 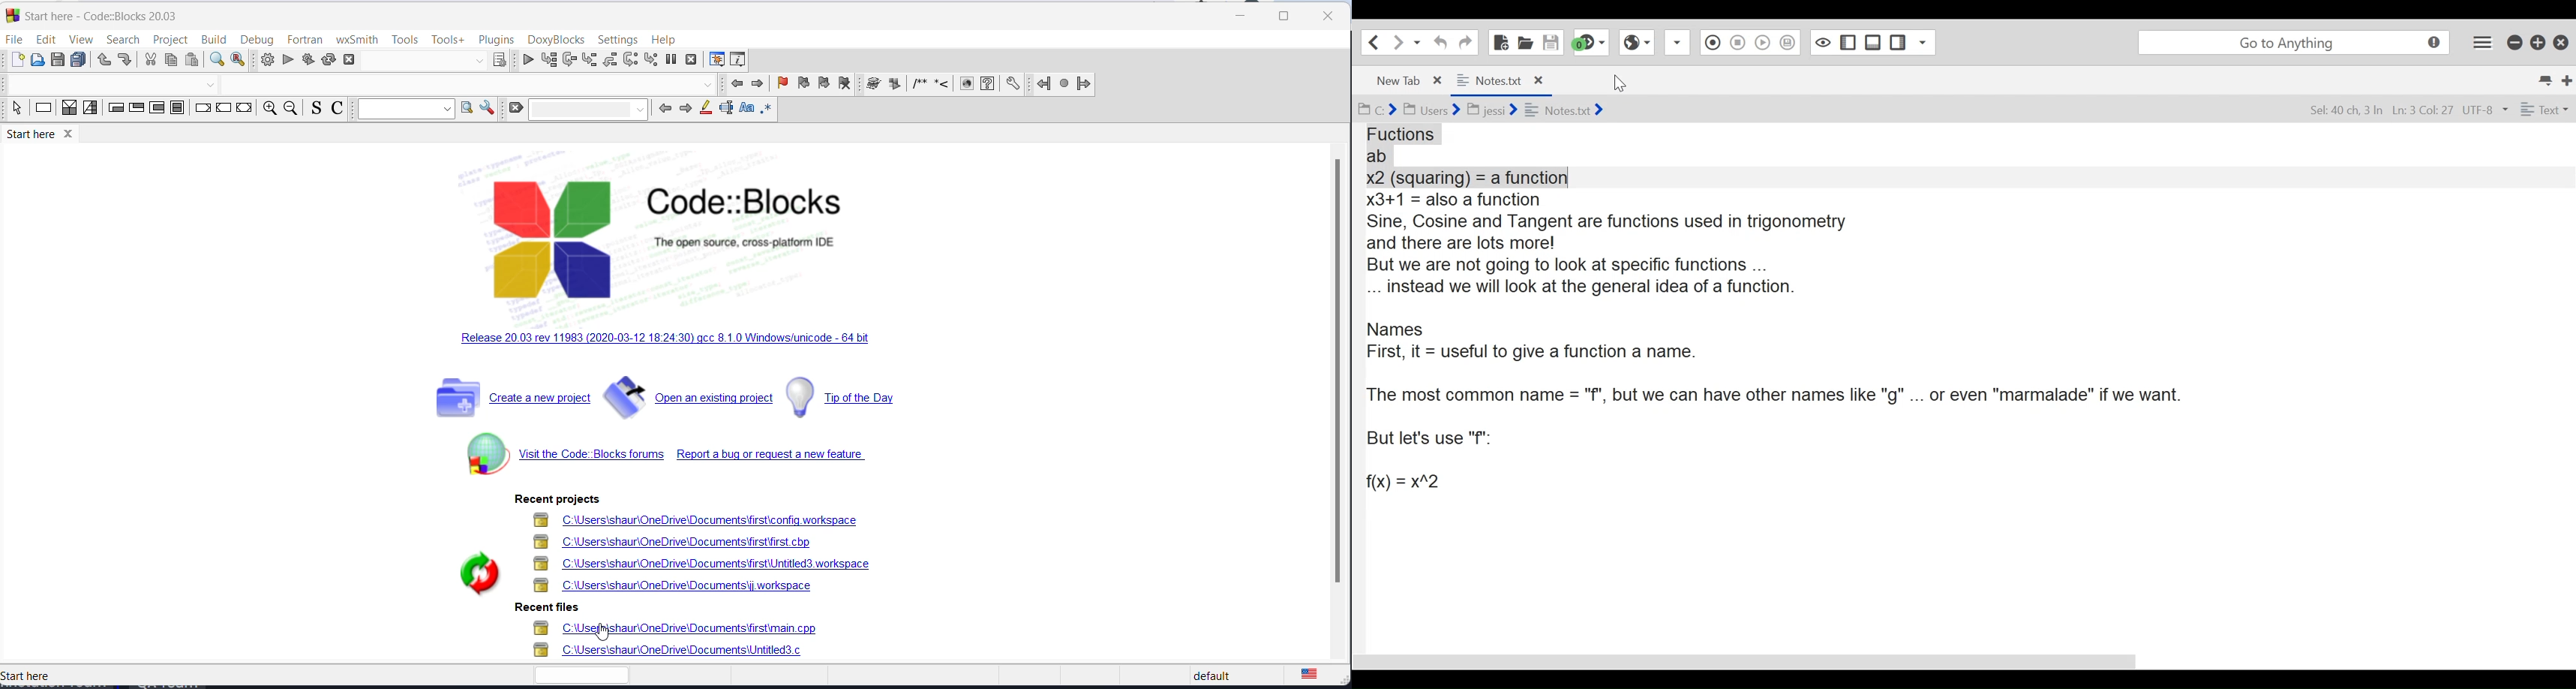 I want to click on refresh logo, so click(x=470, y=572).